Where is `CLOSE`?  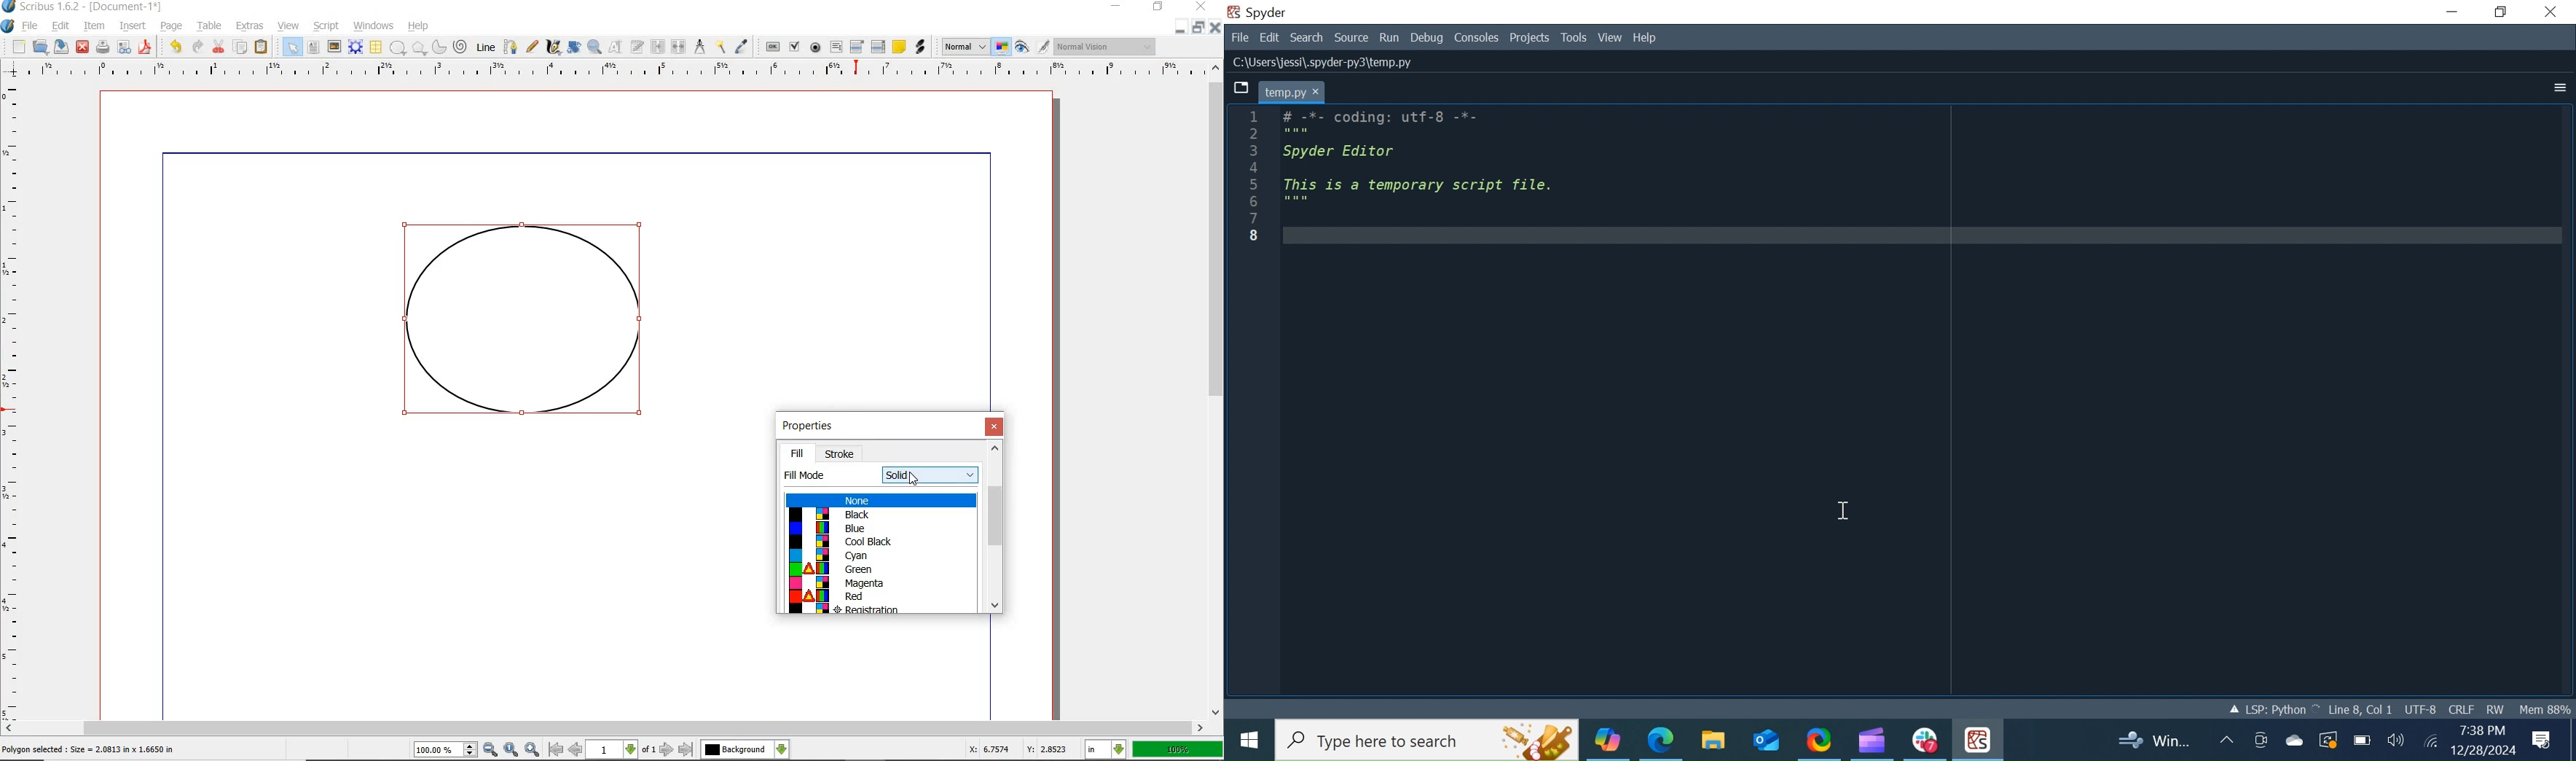
CLOSE is located at coordinates (82, 47).